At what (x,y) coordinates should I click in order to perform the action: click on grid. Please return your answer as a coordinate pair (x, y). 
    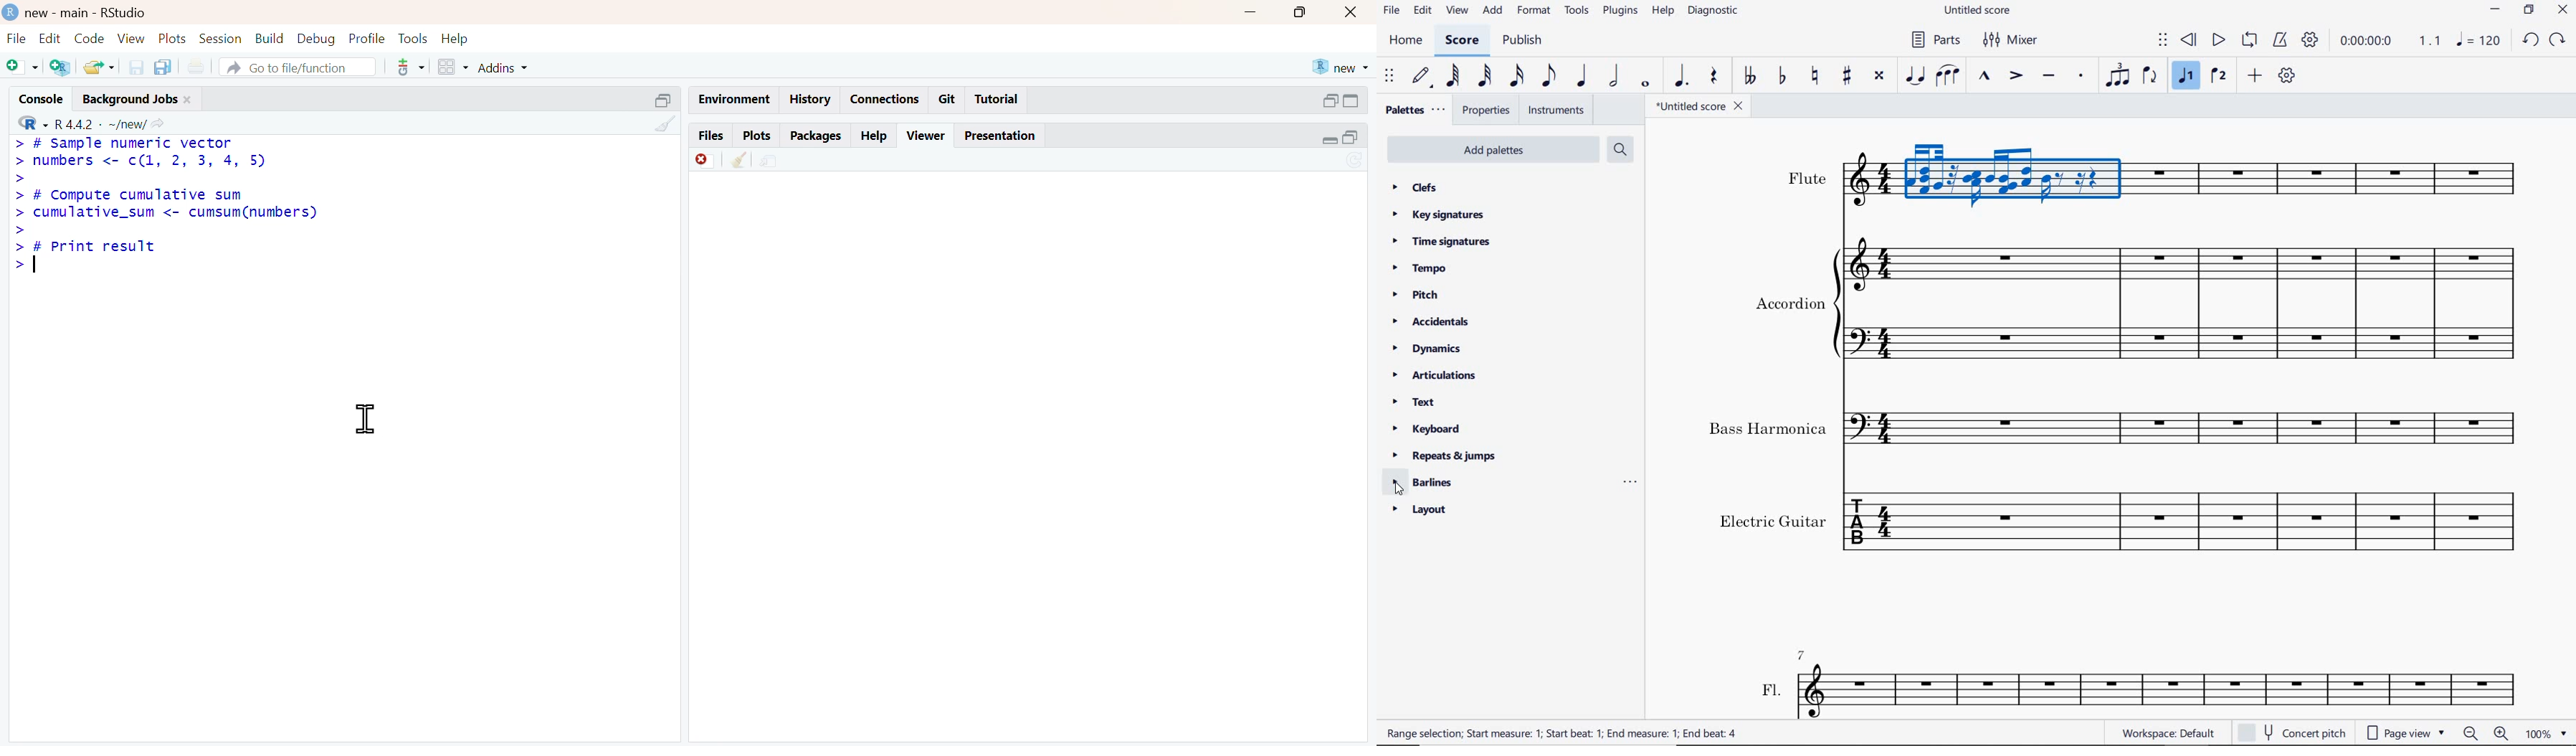
    Looking at the image, I should click on (453, 66).